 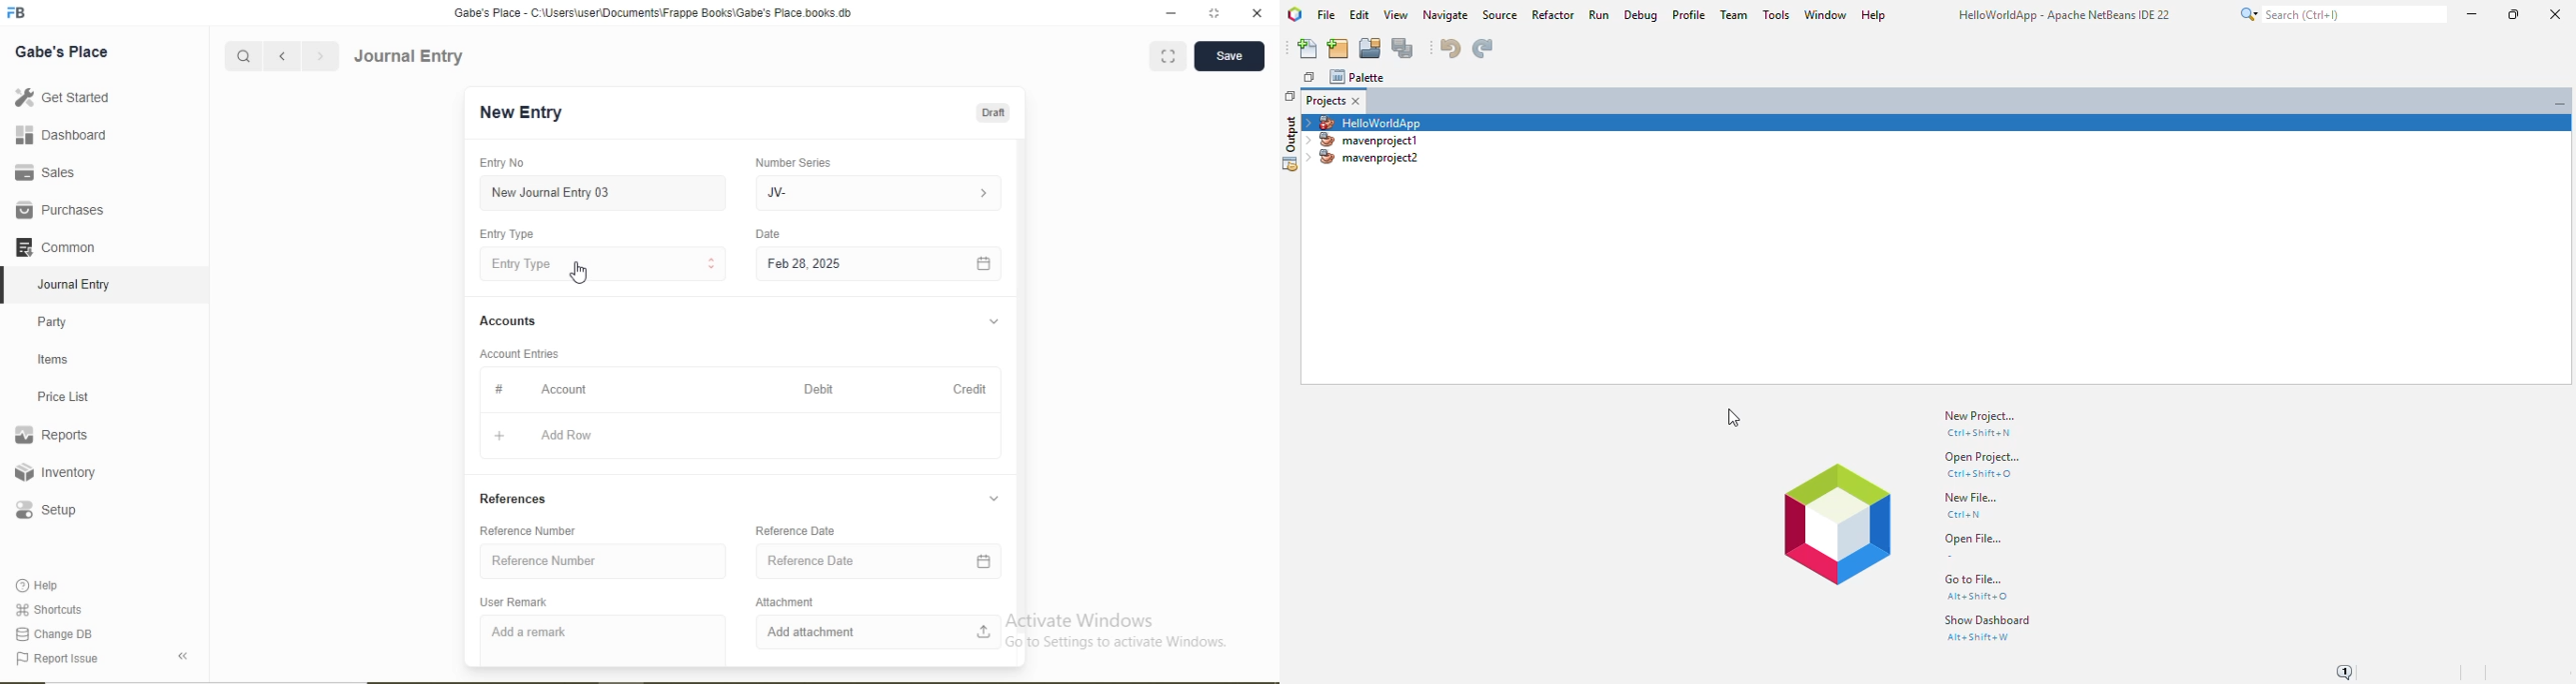 I want to click on Reference Date, so click(x=811, y=560).